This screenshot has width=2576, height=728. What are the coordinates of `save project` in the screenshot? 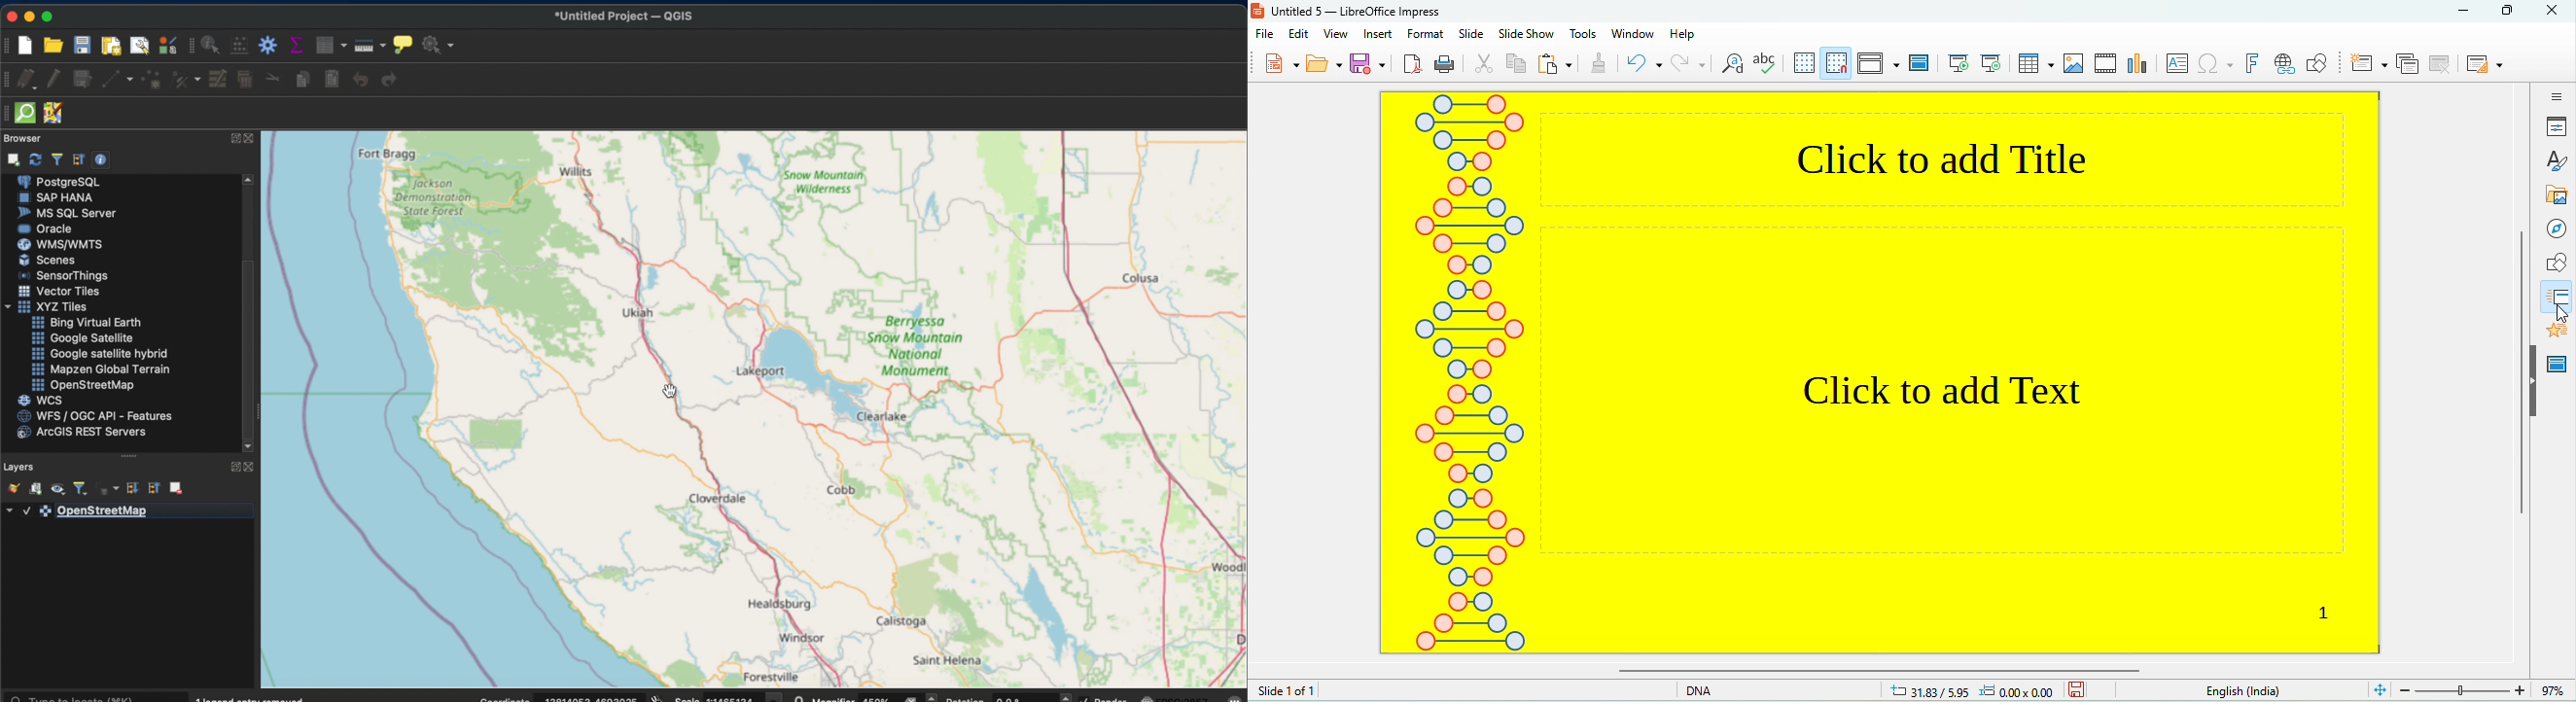 It's located at (83, 46).